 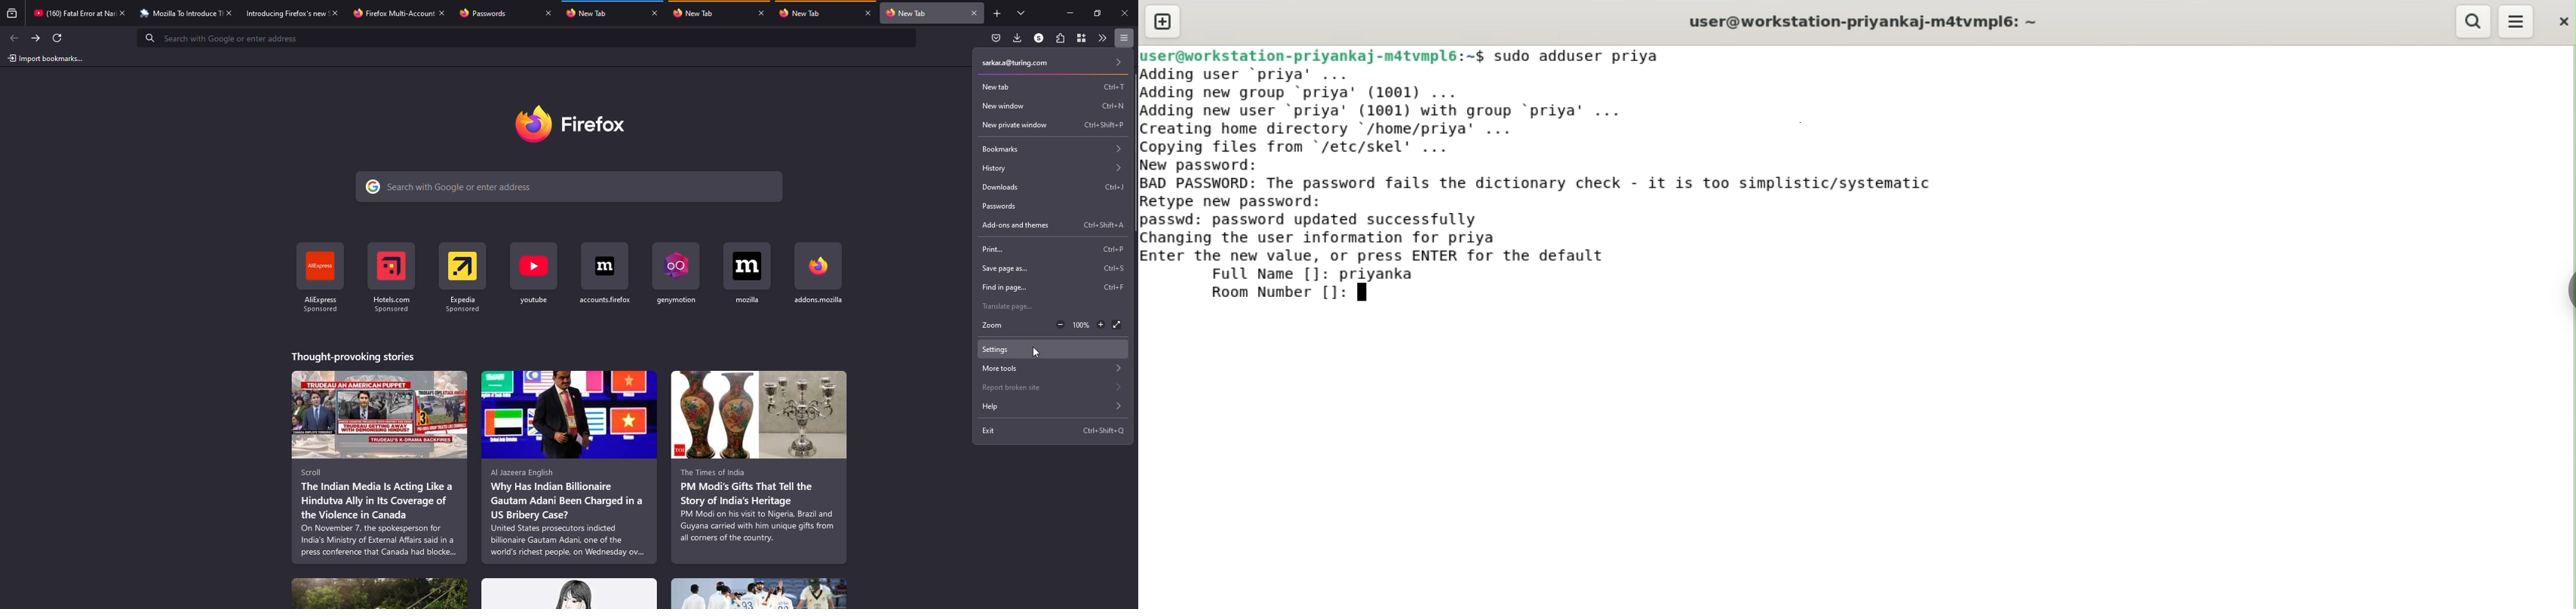 I want to click on extensions, so click(x=1059, y=38).